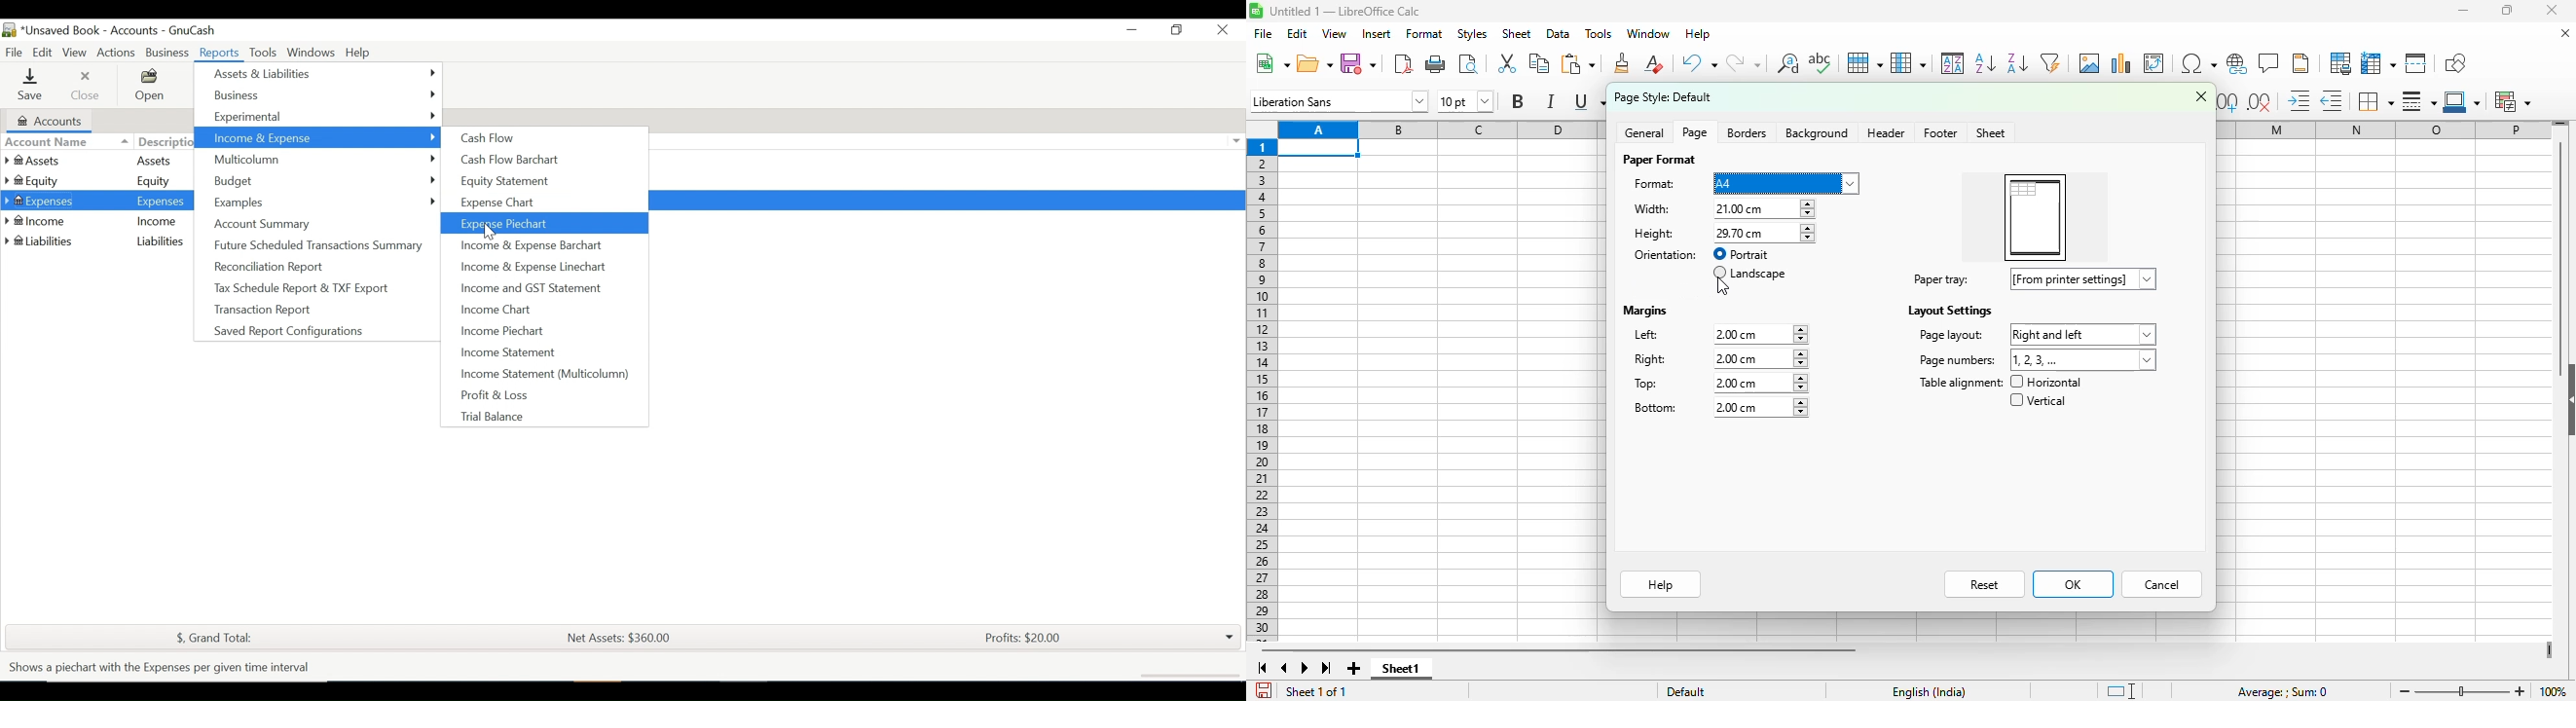 The width and height of the screenshot is (2576, 728). What do you see at coordinates (2082, 335) in the screenshot?
I see `right and left` at bounding box center [2082, 335].